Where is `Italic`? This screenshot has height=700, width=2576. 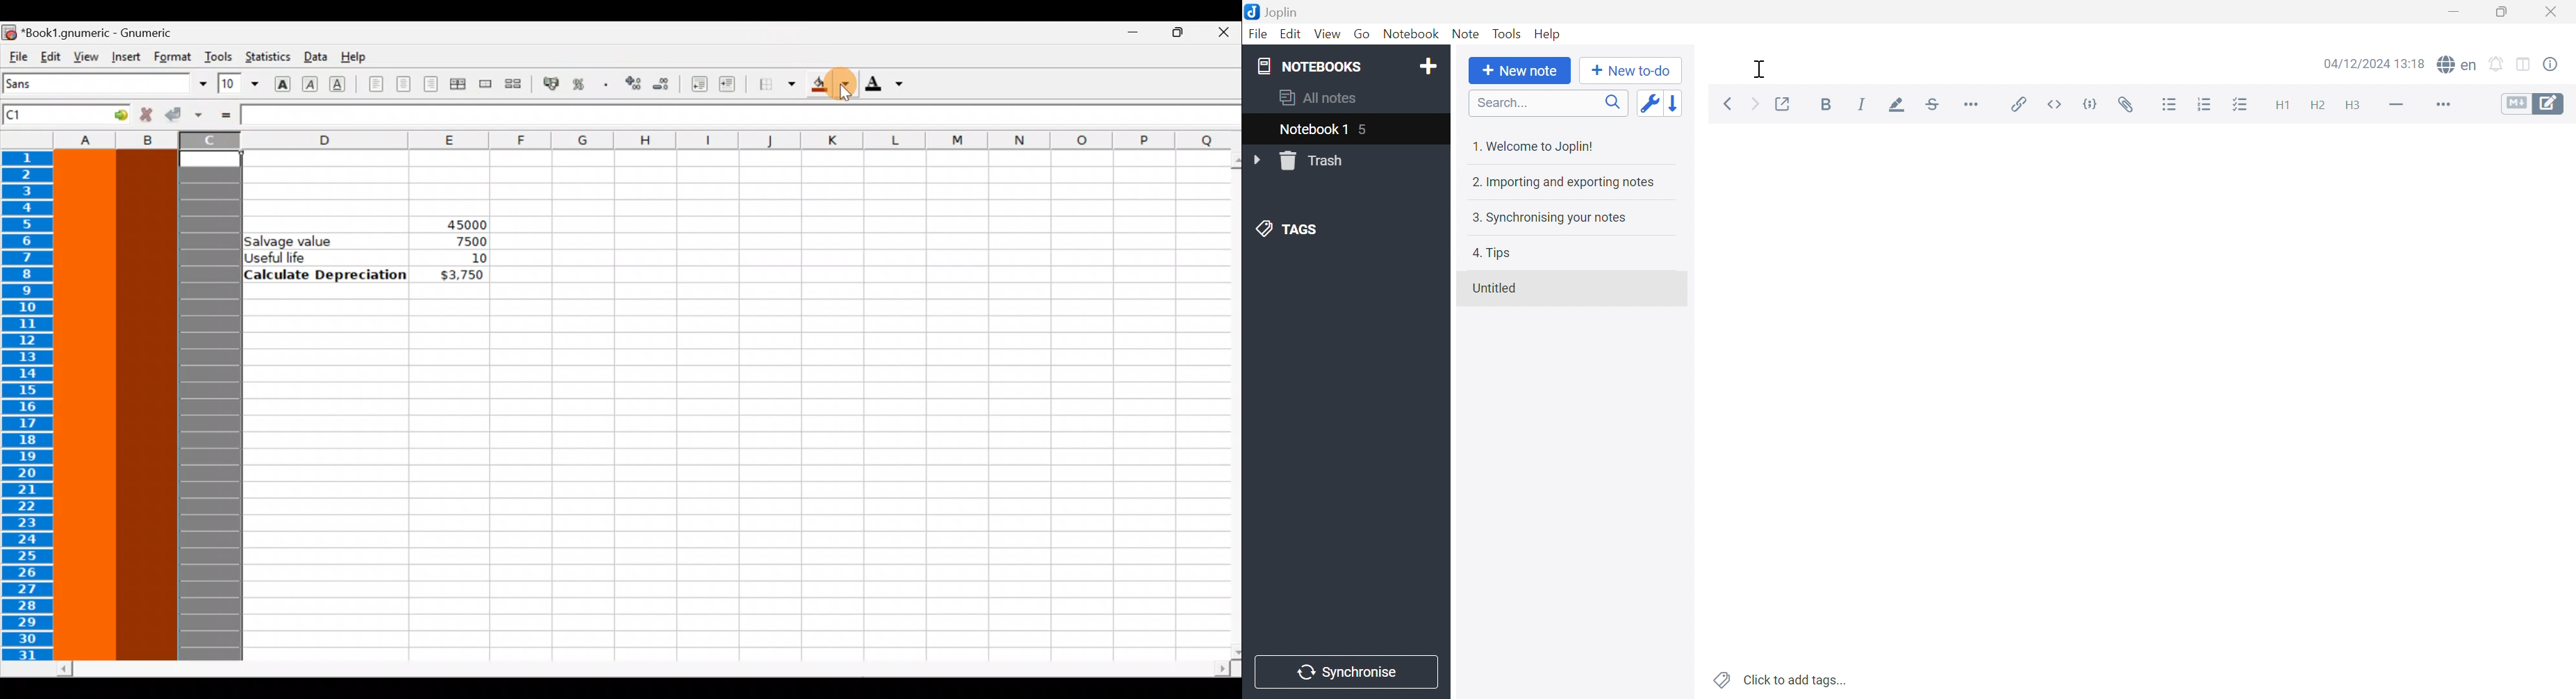 Italic is located at coordinates (312, 82).